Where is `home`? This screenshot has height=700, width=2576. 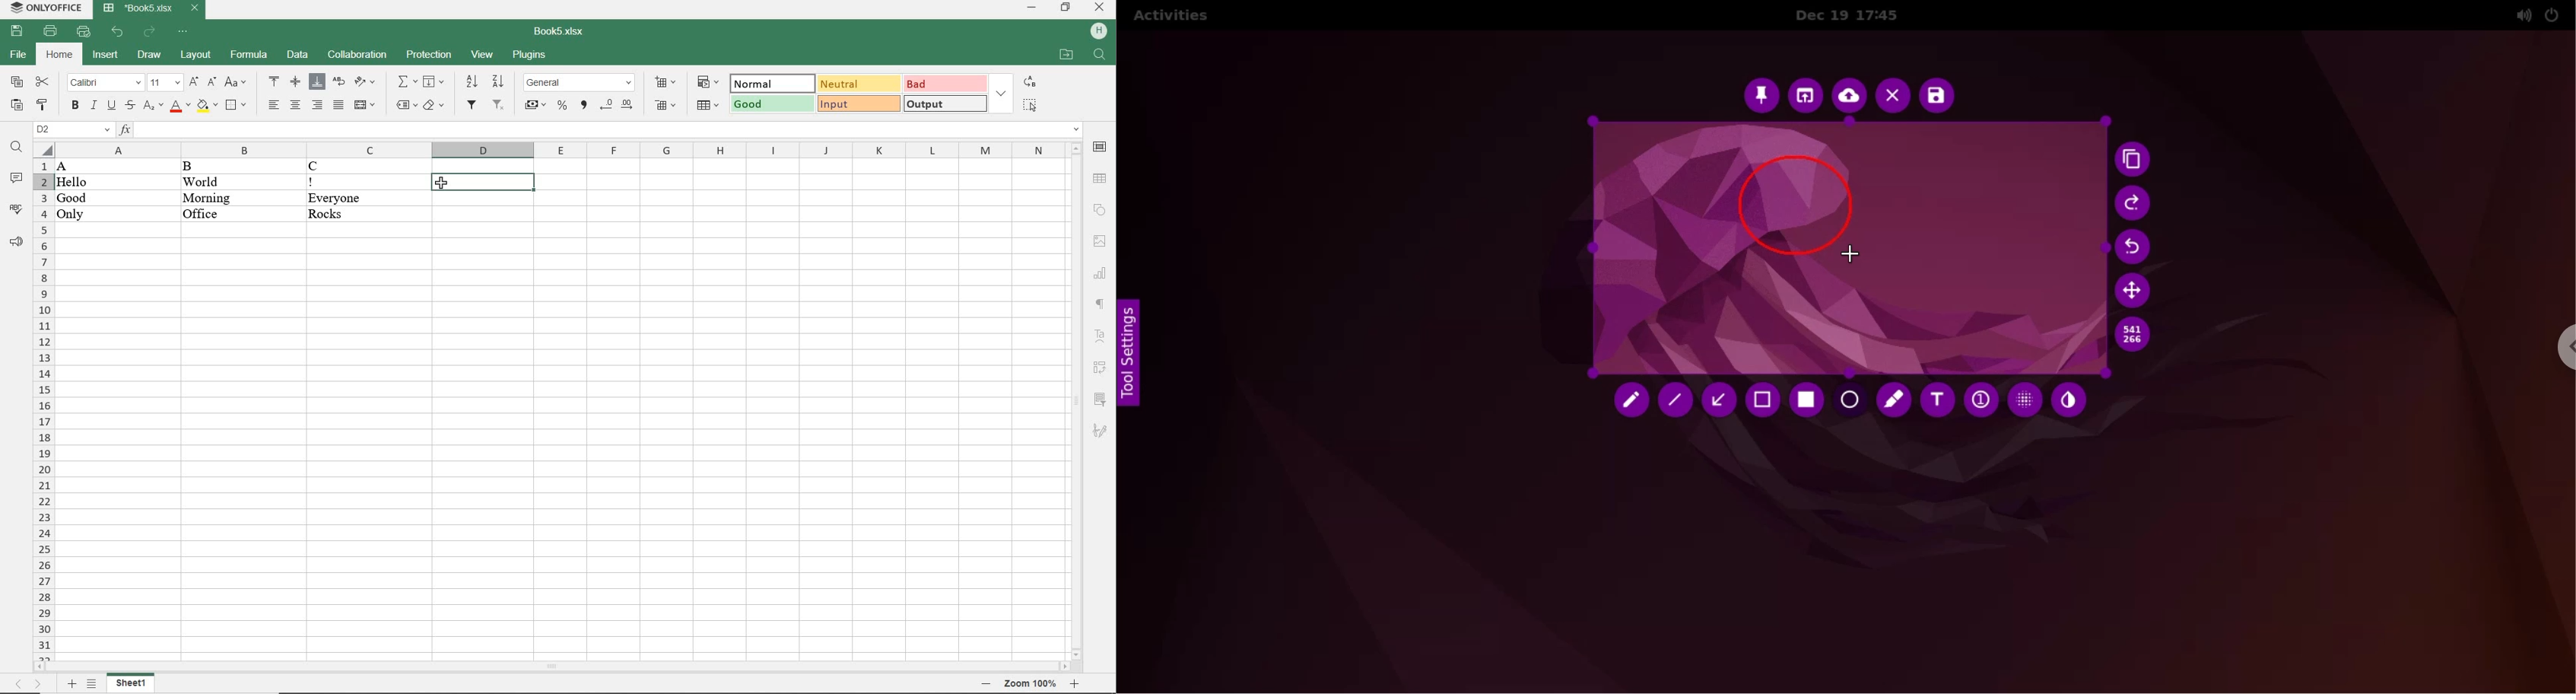
home is located at coordinates (58, 54).